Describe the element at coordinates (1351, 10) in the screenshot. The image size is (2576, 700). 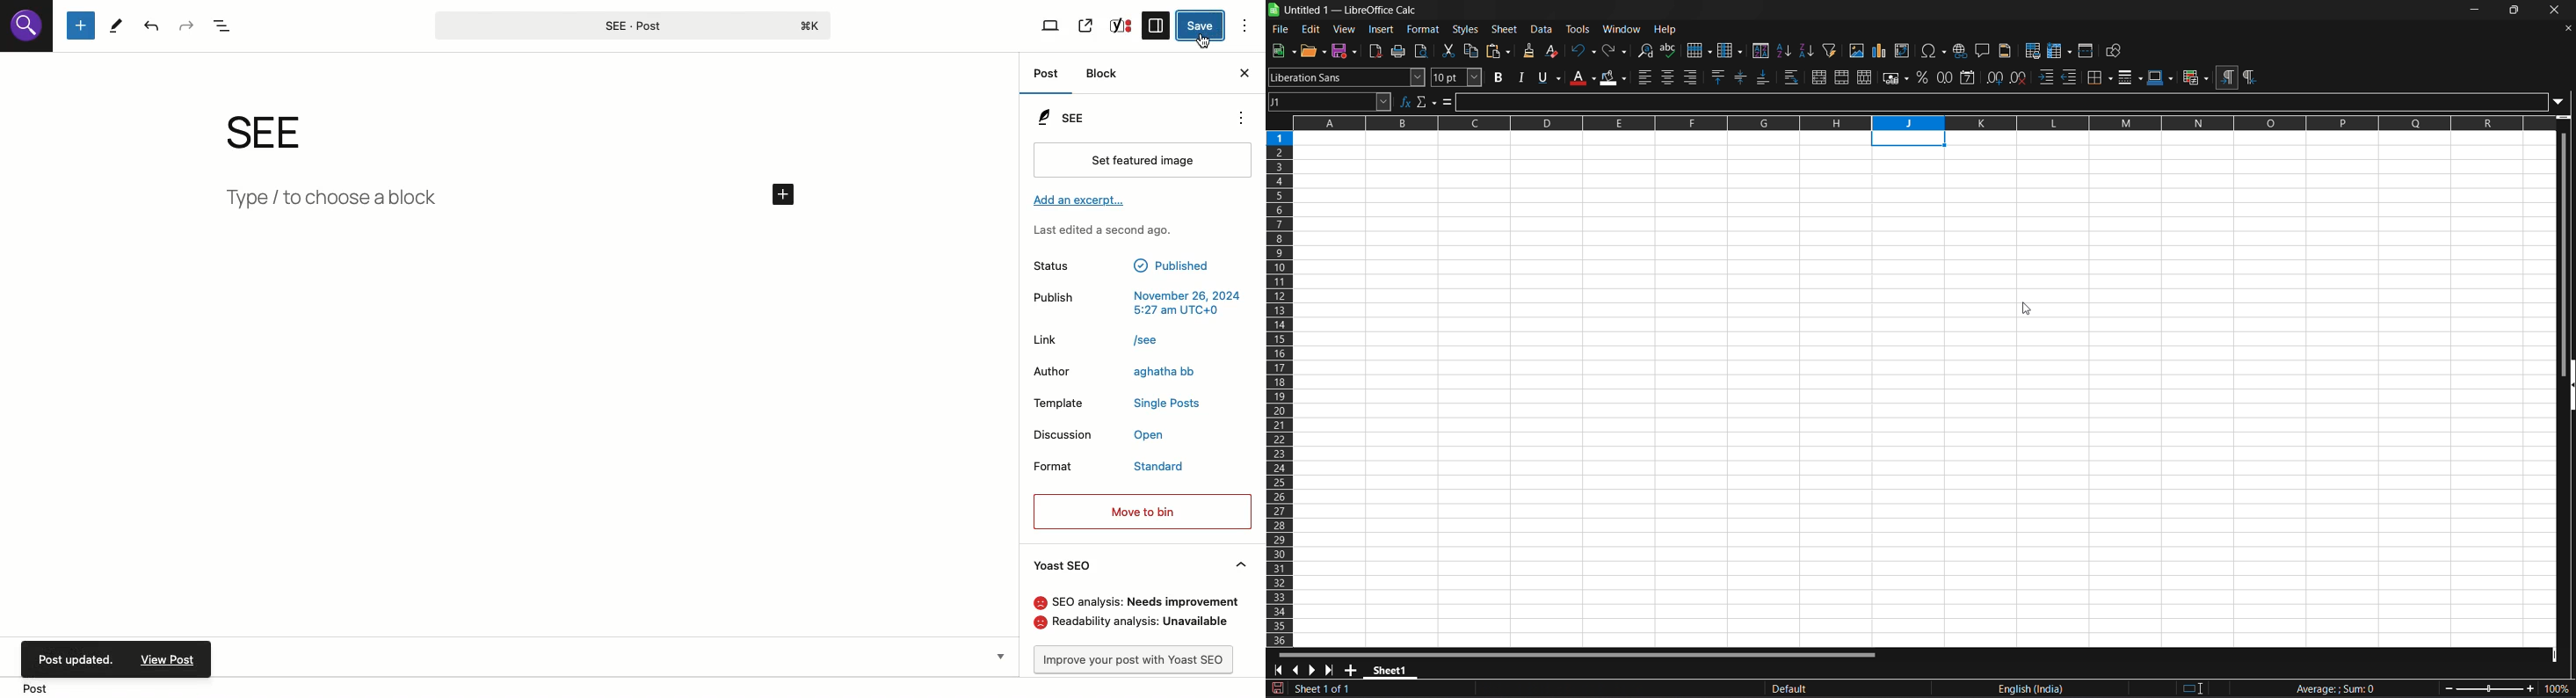
I see `title` at that location.